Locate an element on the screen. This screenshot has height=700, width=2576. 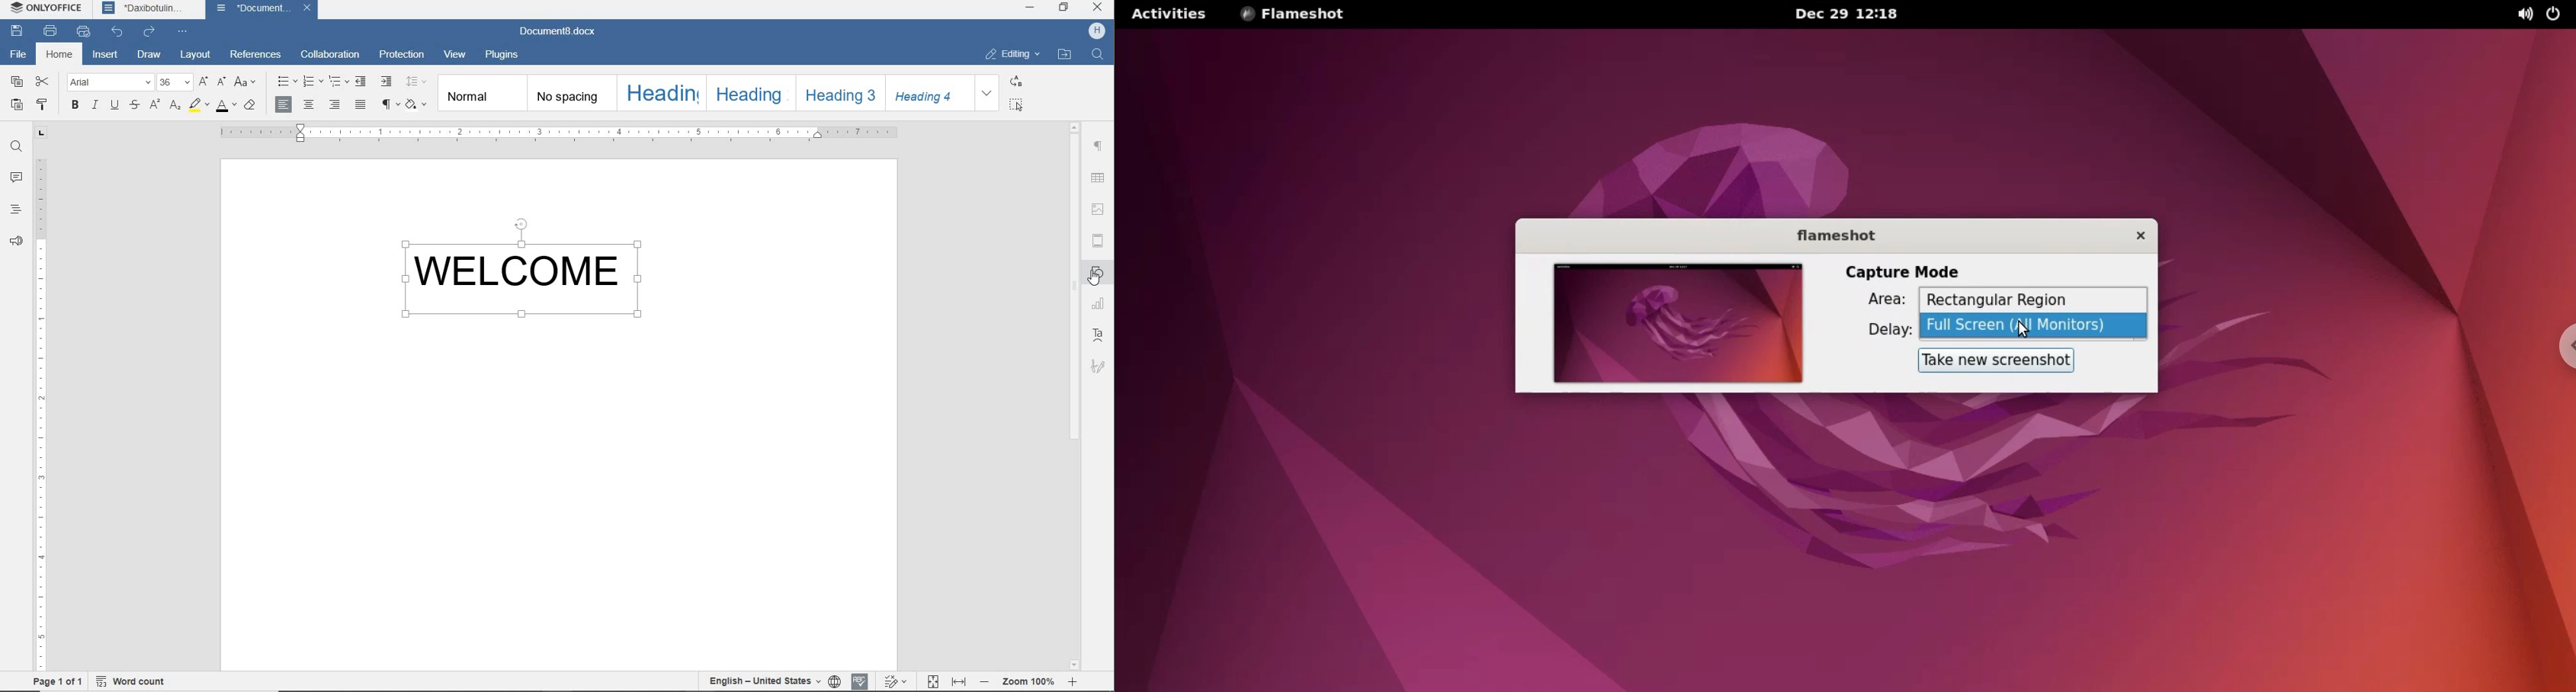
HOME is located at coordinates (60, 55).